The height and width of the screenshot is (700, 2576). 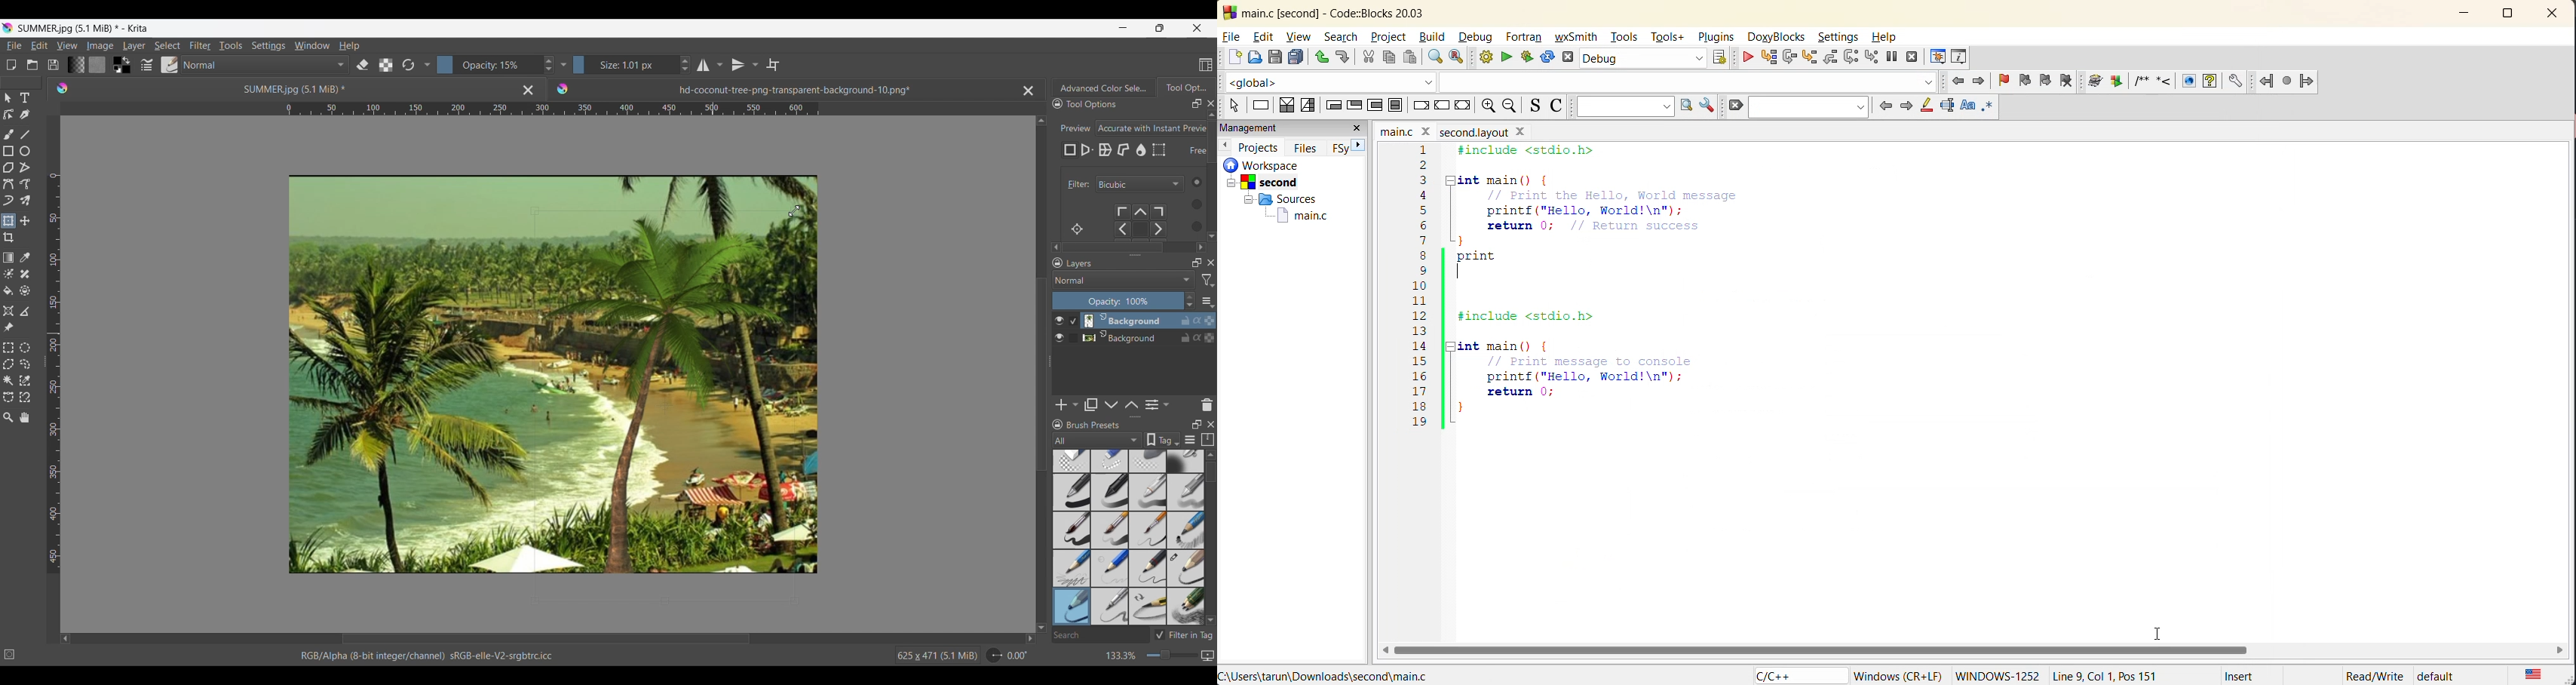 I want to click on Calligraphy, so click(x=24, y=114).